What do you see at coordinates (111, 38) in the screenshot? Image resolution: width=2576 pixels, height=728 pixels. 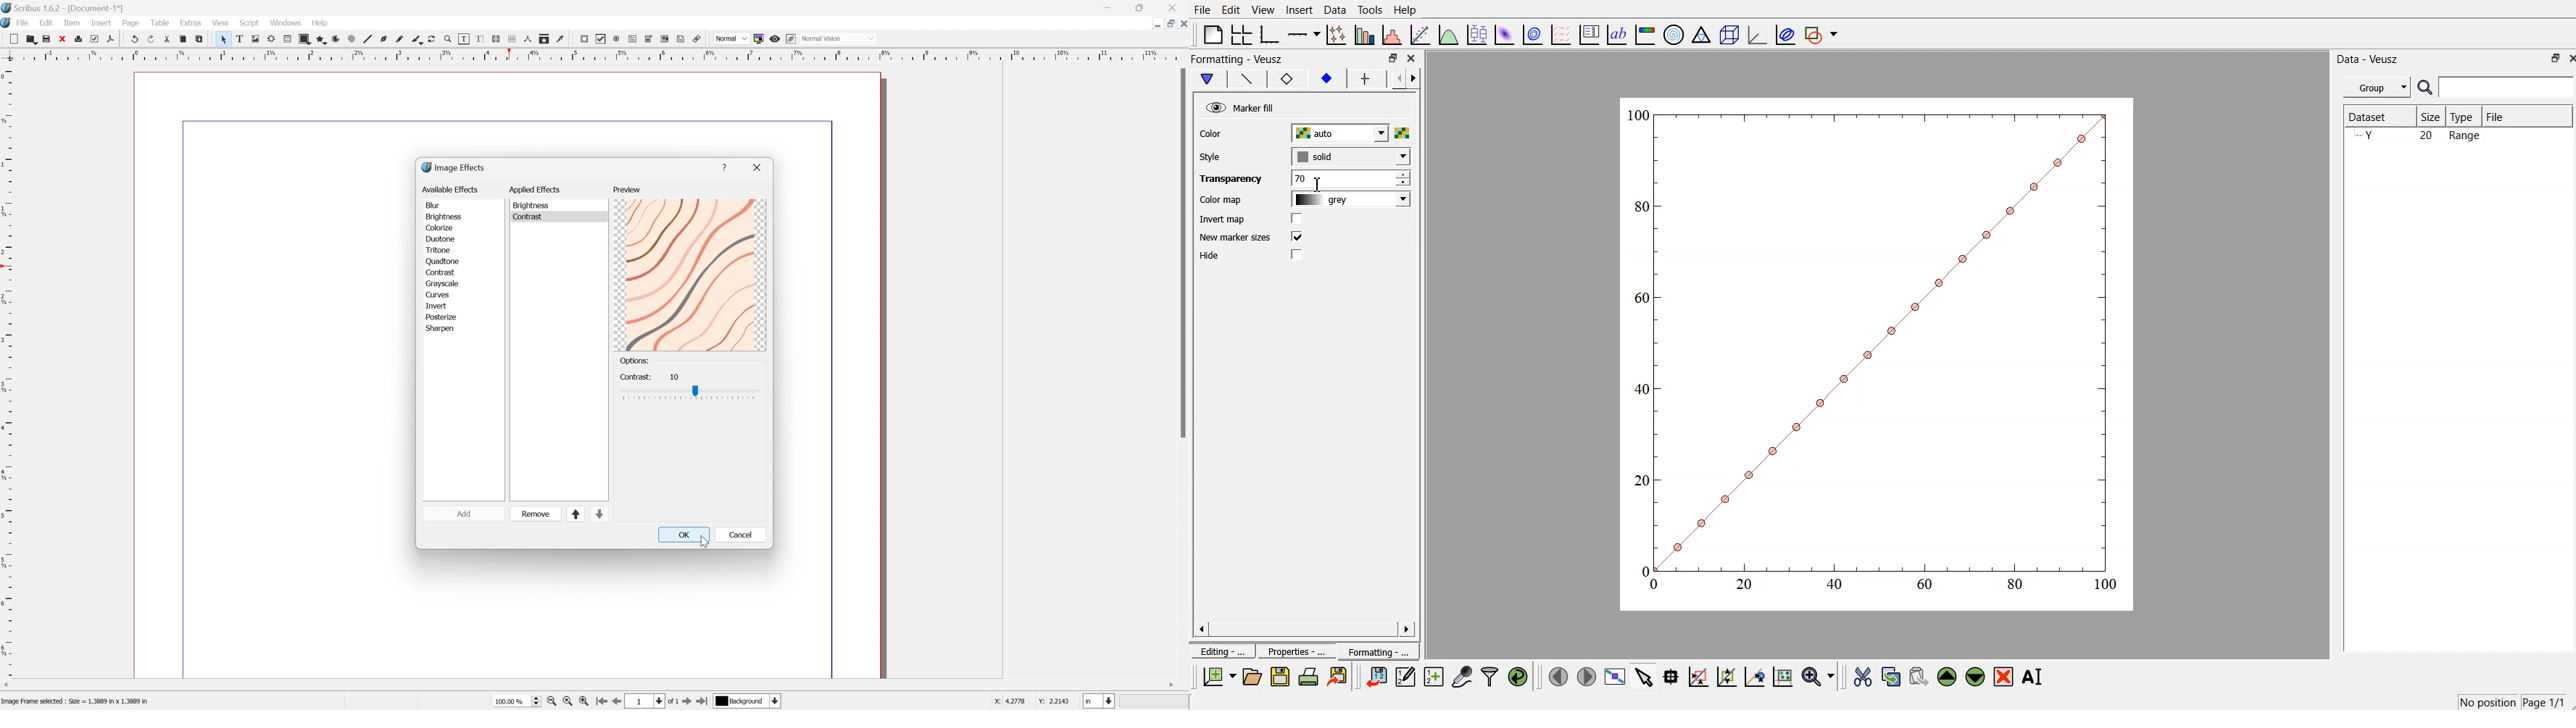 I see `Save as PDF` at bounding box center [111, 38].